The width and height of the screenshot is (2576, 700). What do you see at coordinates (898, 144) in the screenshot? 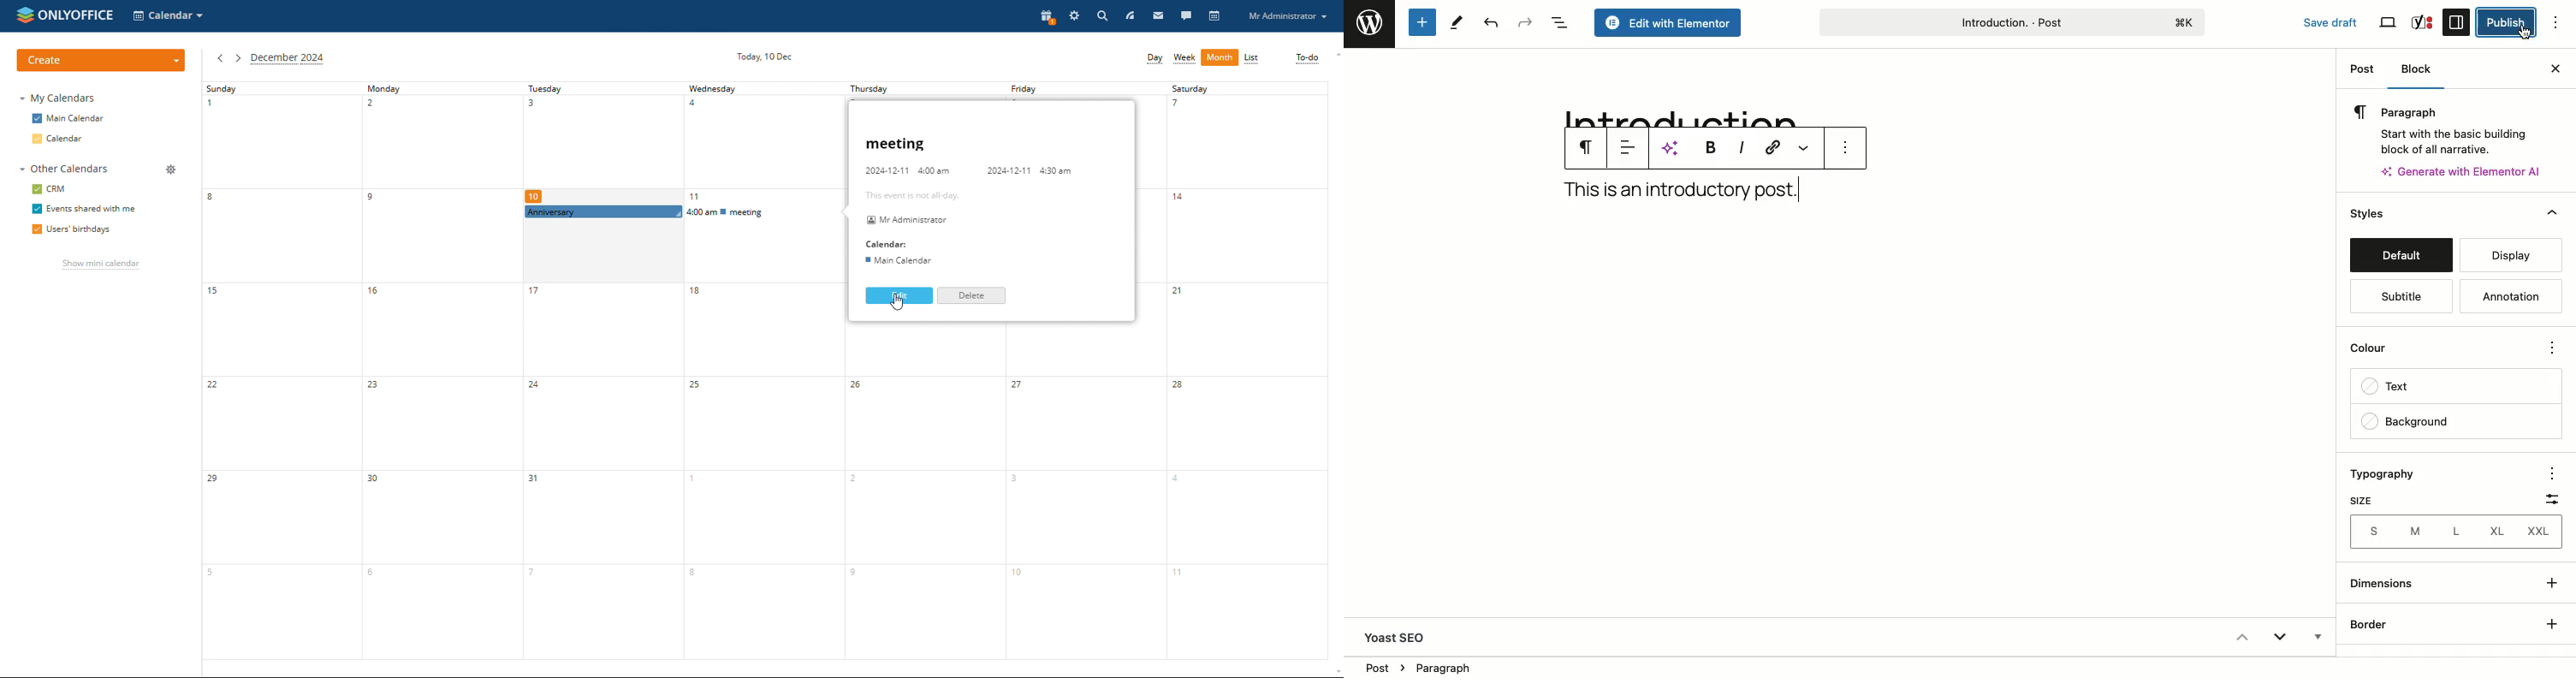
I see `meeting` at bounding box center [898, 144].